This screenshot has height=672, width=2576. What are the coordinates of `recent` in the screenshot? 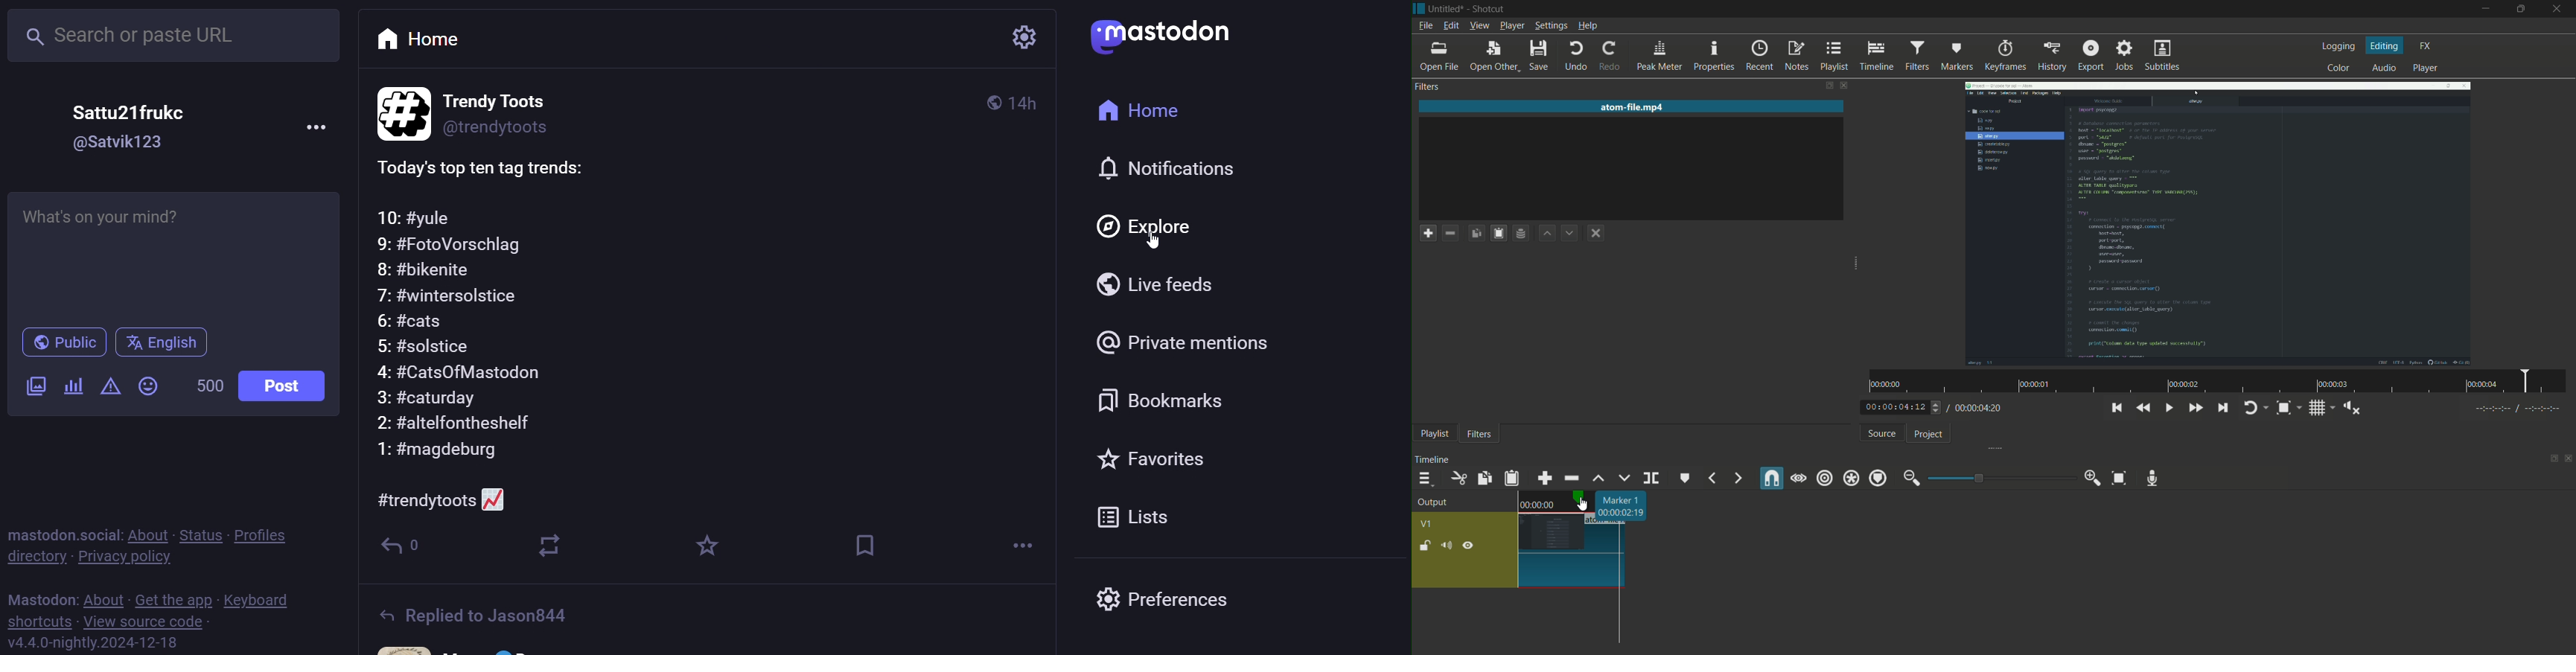 It's located at (1759, 55).